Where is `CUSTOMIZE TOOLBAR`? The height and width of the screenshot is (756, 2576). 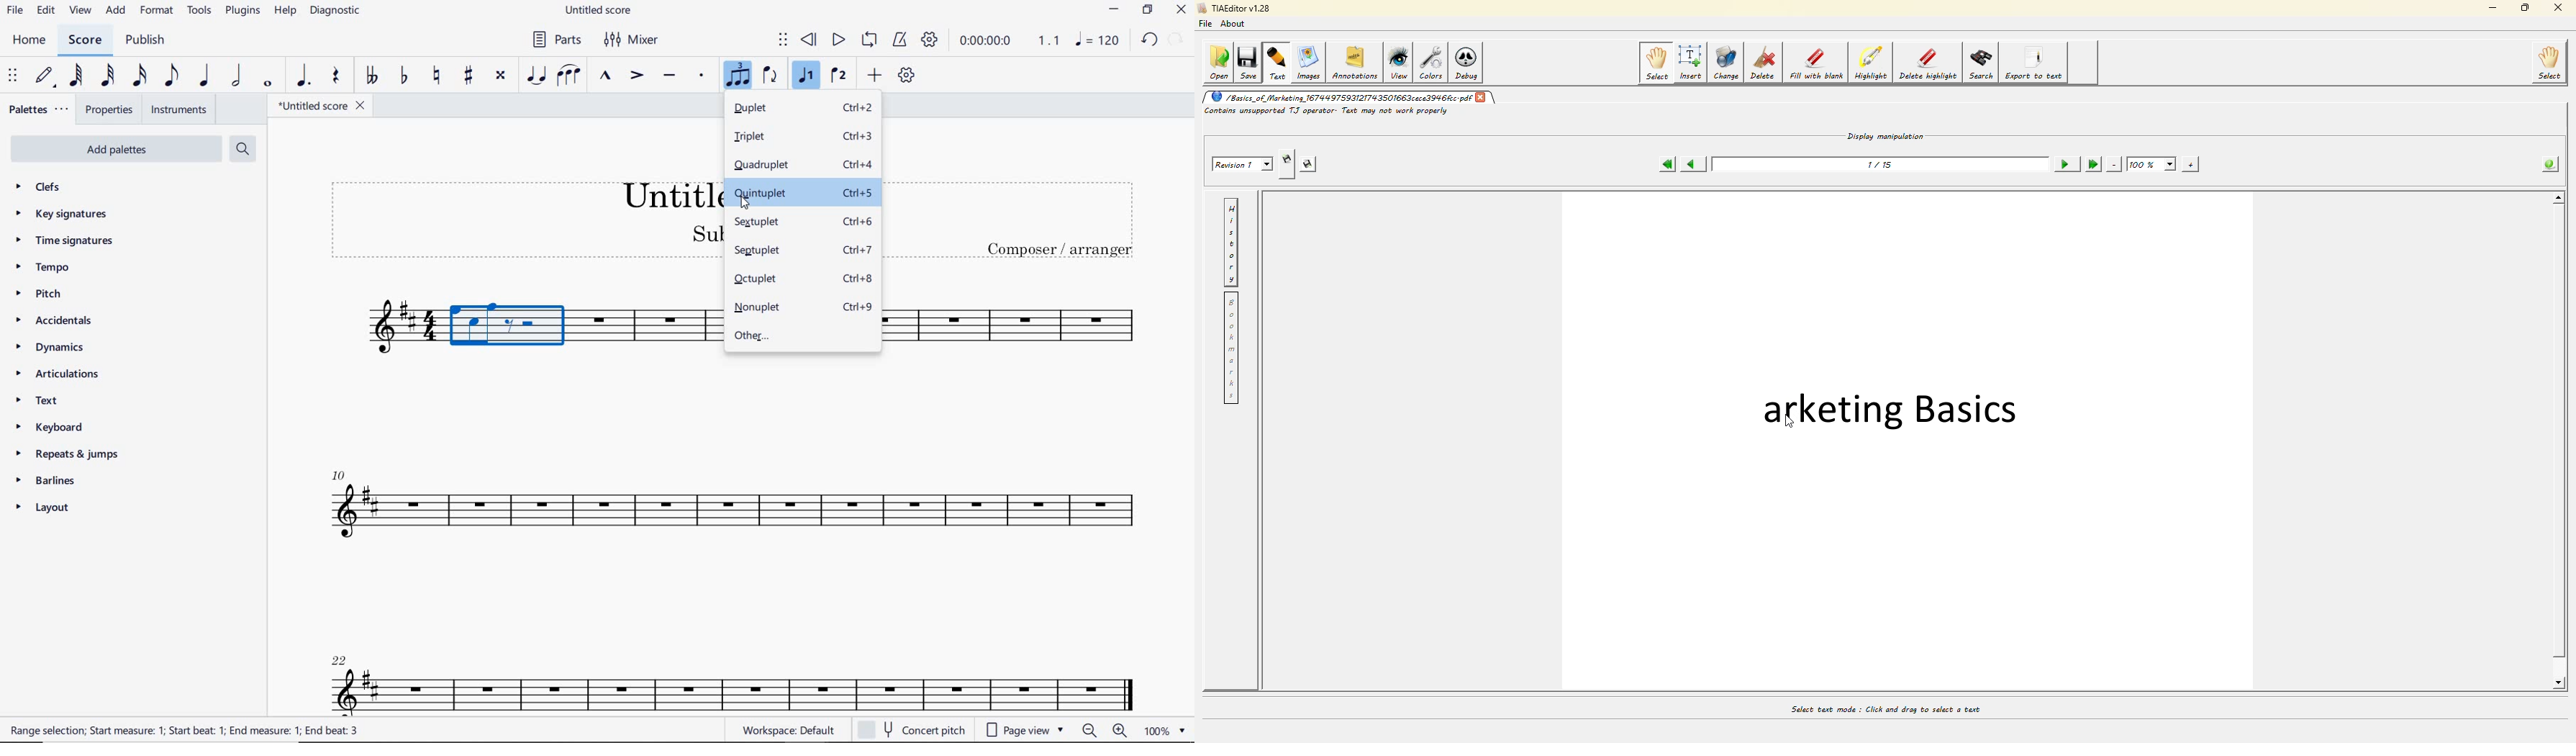 CUSTOMIZE TOOLBAR is located at coordinates (908, 76).